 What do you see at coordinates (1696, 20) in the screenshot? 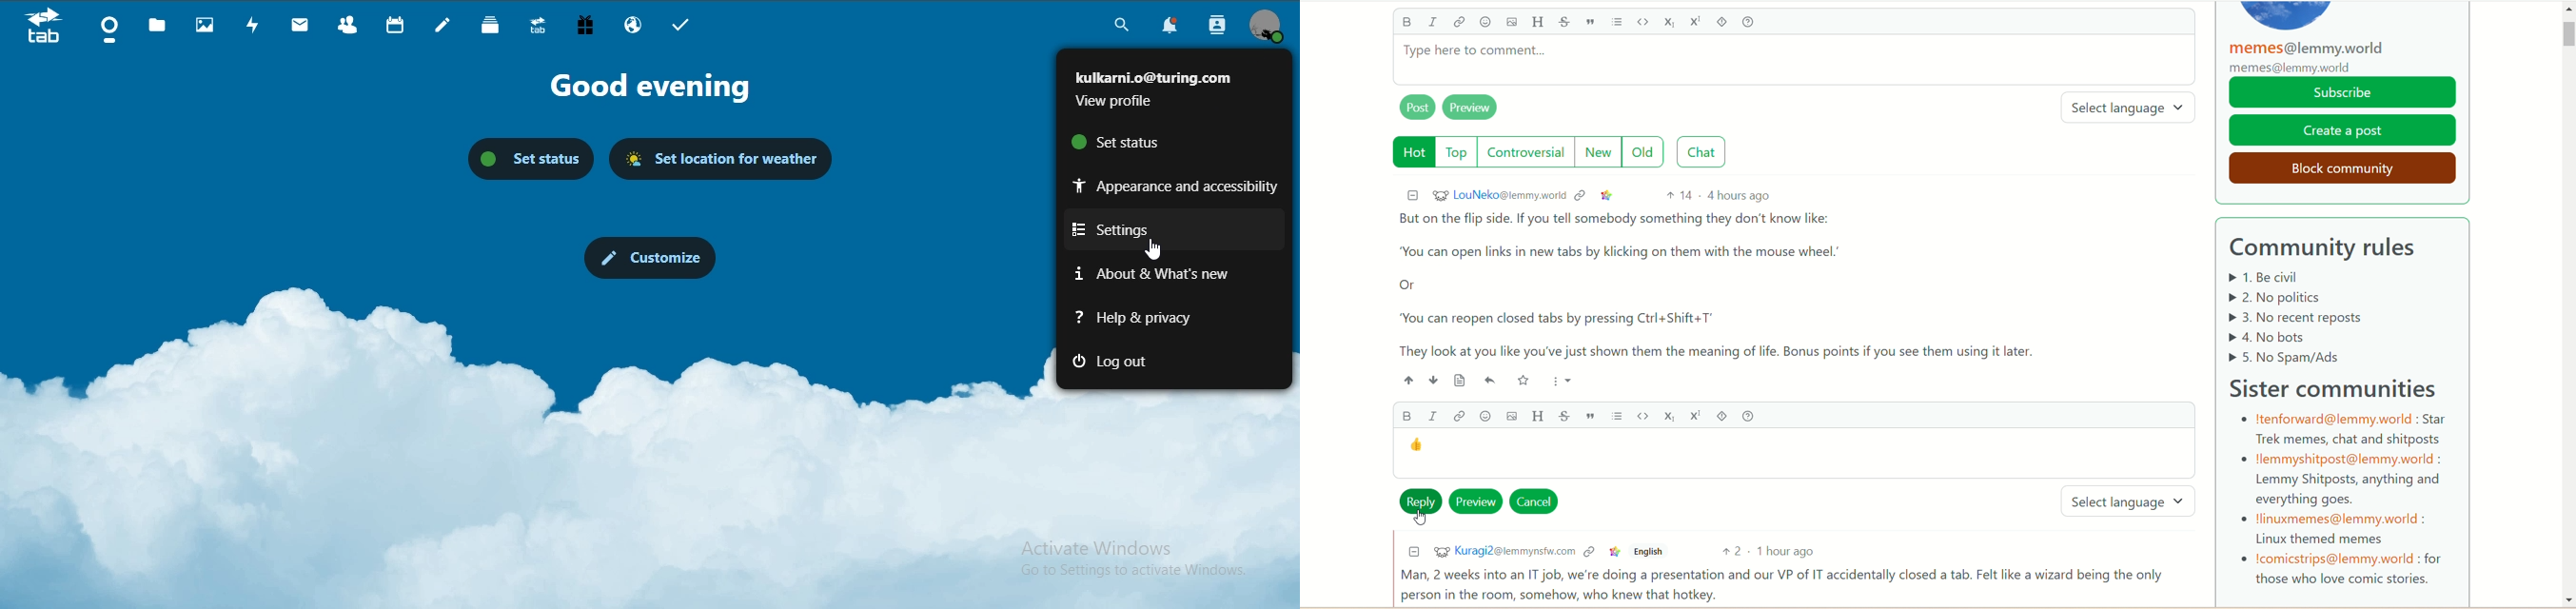
I see `superscript` at bounding box center [1696, 20].